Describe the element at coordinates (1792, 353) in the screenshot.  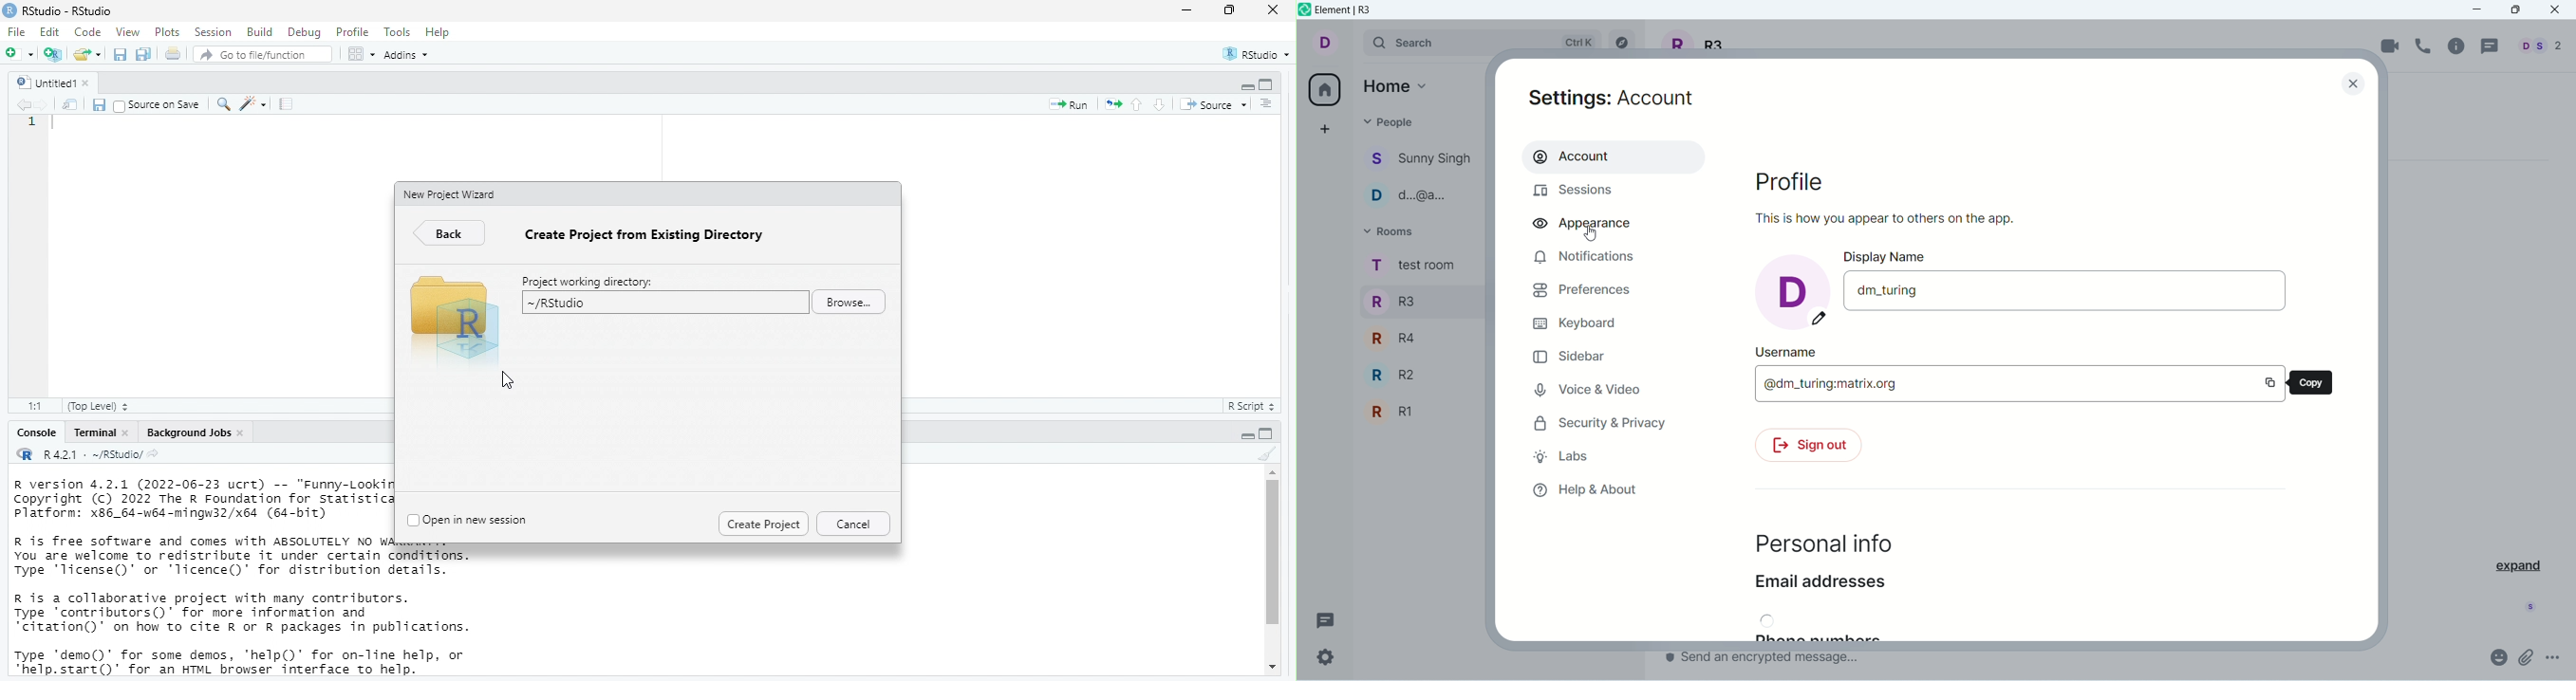
I see `username` at that location.